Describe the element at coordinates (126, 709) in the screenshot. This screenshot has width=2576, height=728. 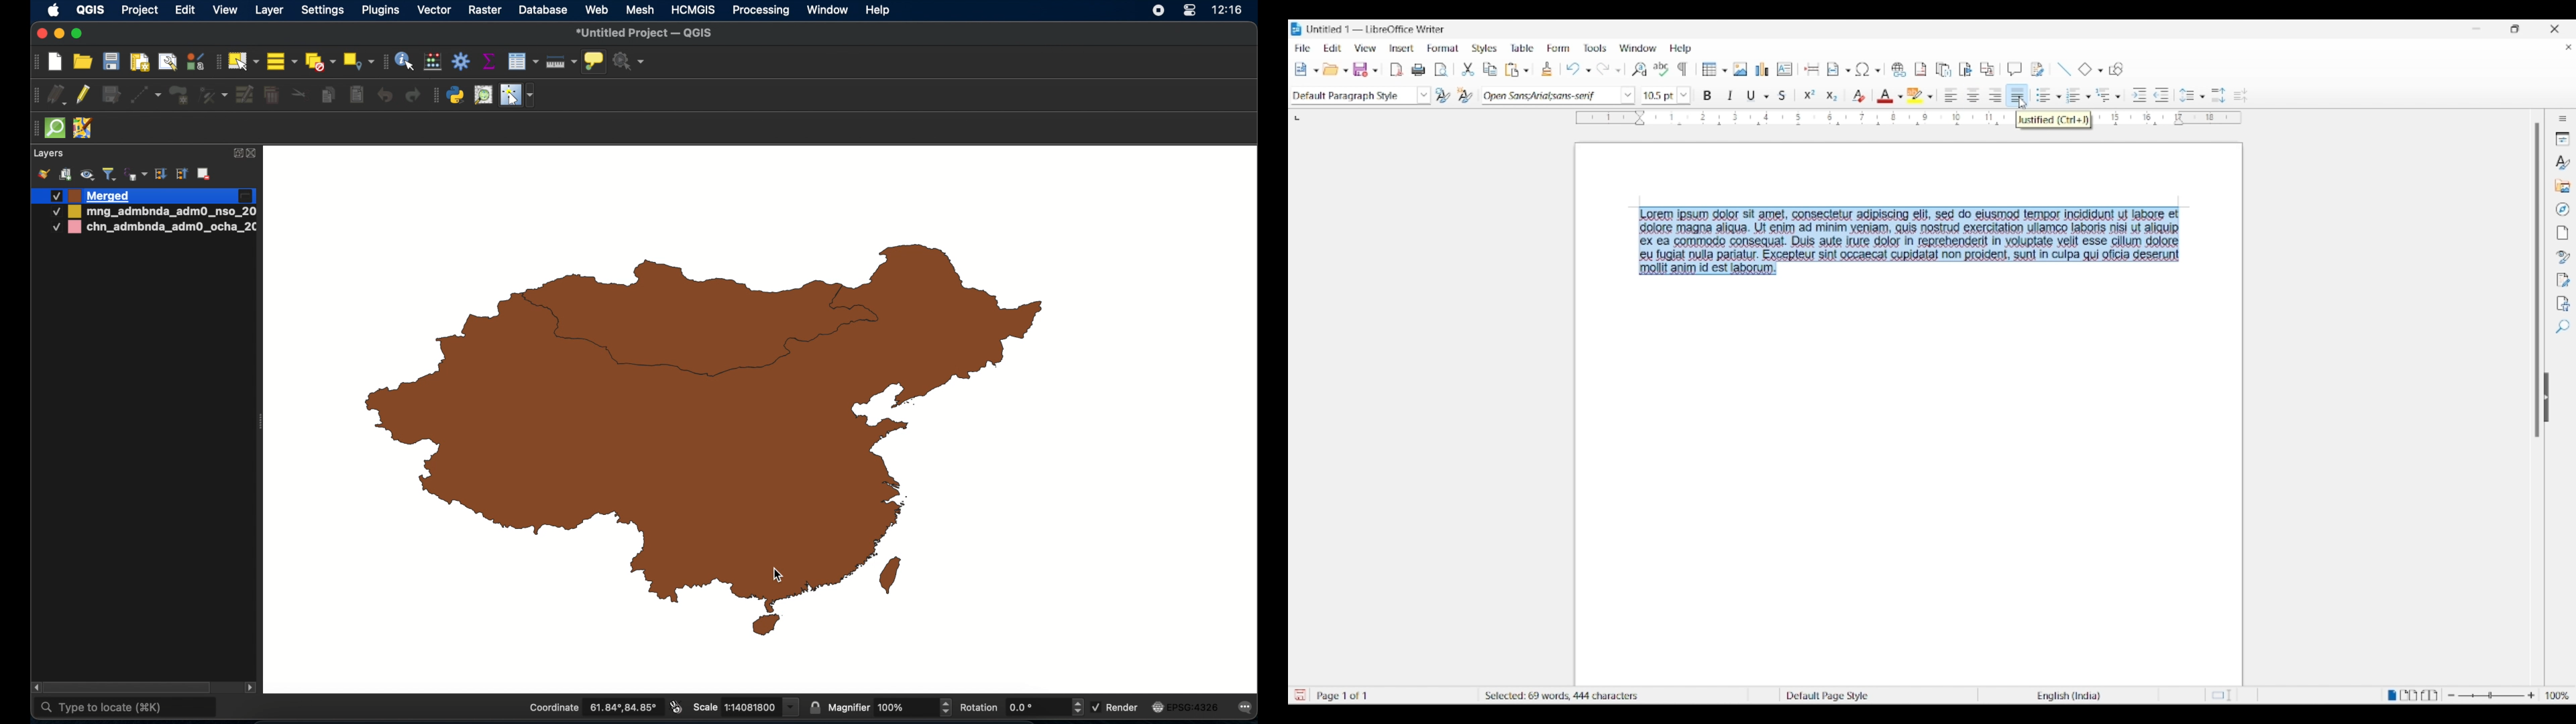
I see `type to locate` at that location.